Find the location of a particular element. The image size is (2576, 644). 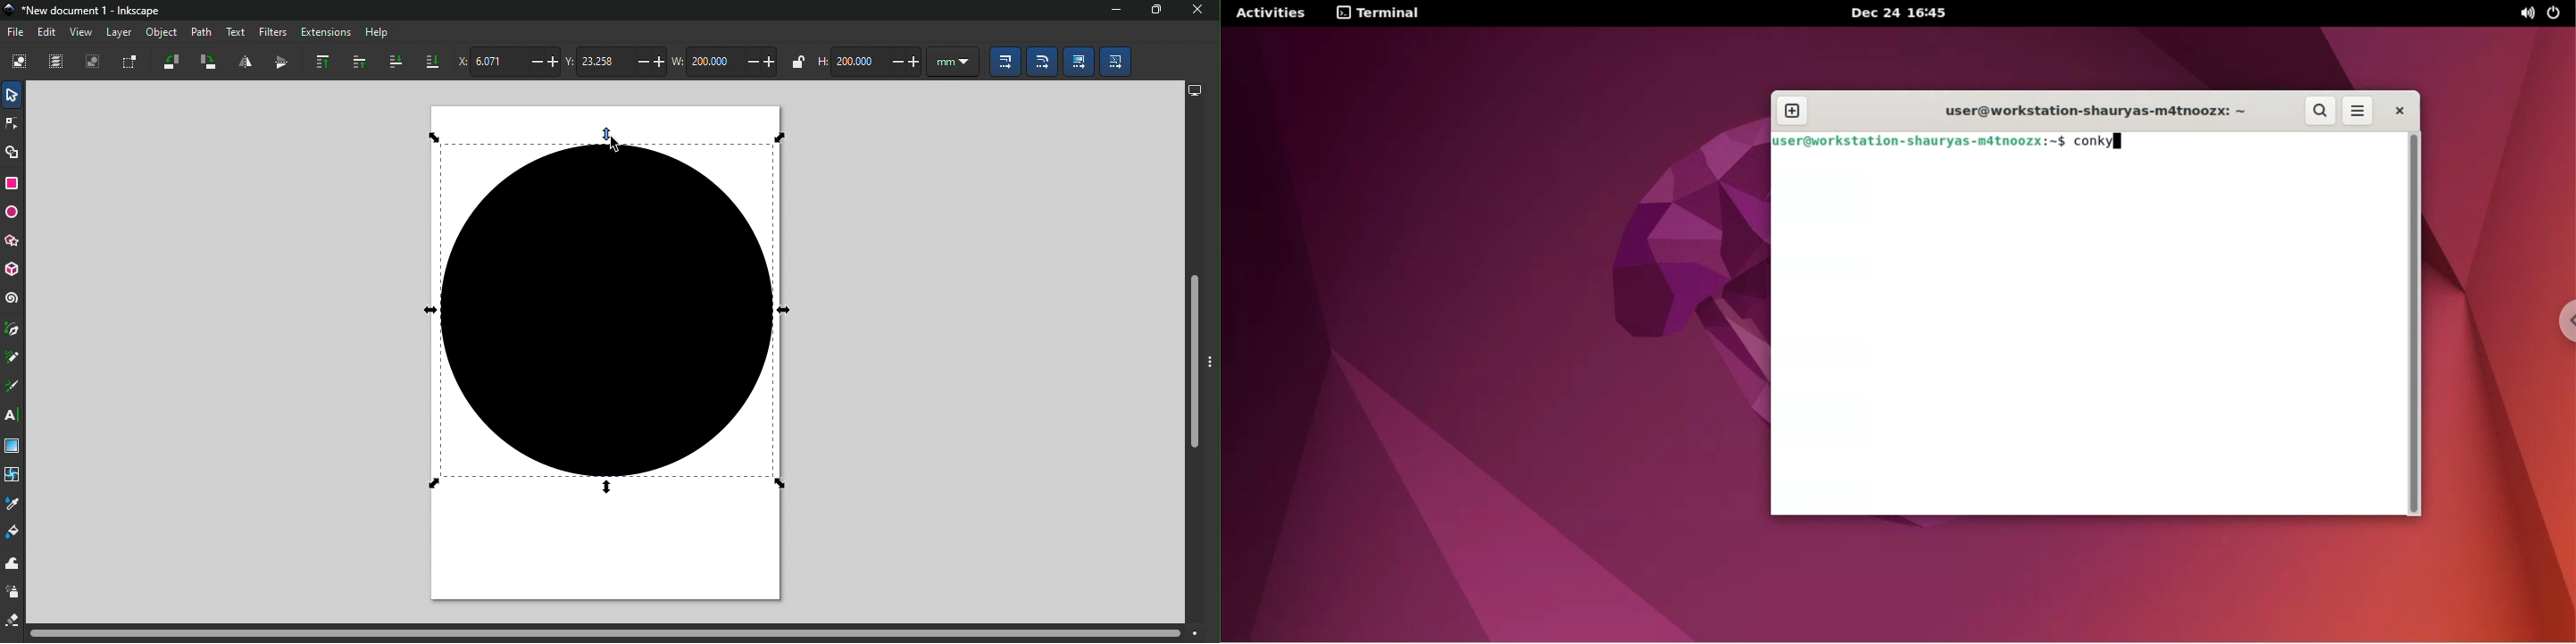

height of selection is located at coordinates (868, 61).